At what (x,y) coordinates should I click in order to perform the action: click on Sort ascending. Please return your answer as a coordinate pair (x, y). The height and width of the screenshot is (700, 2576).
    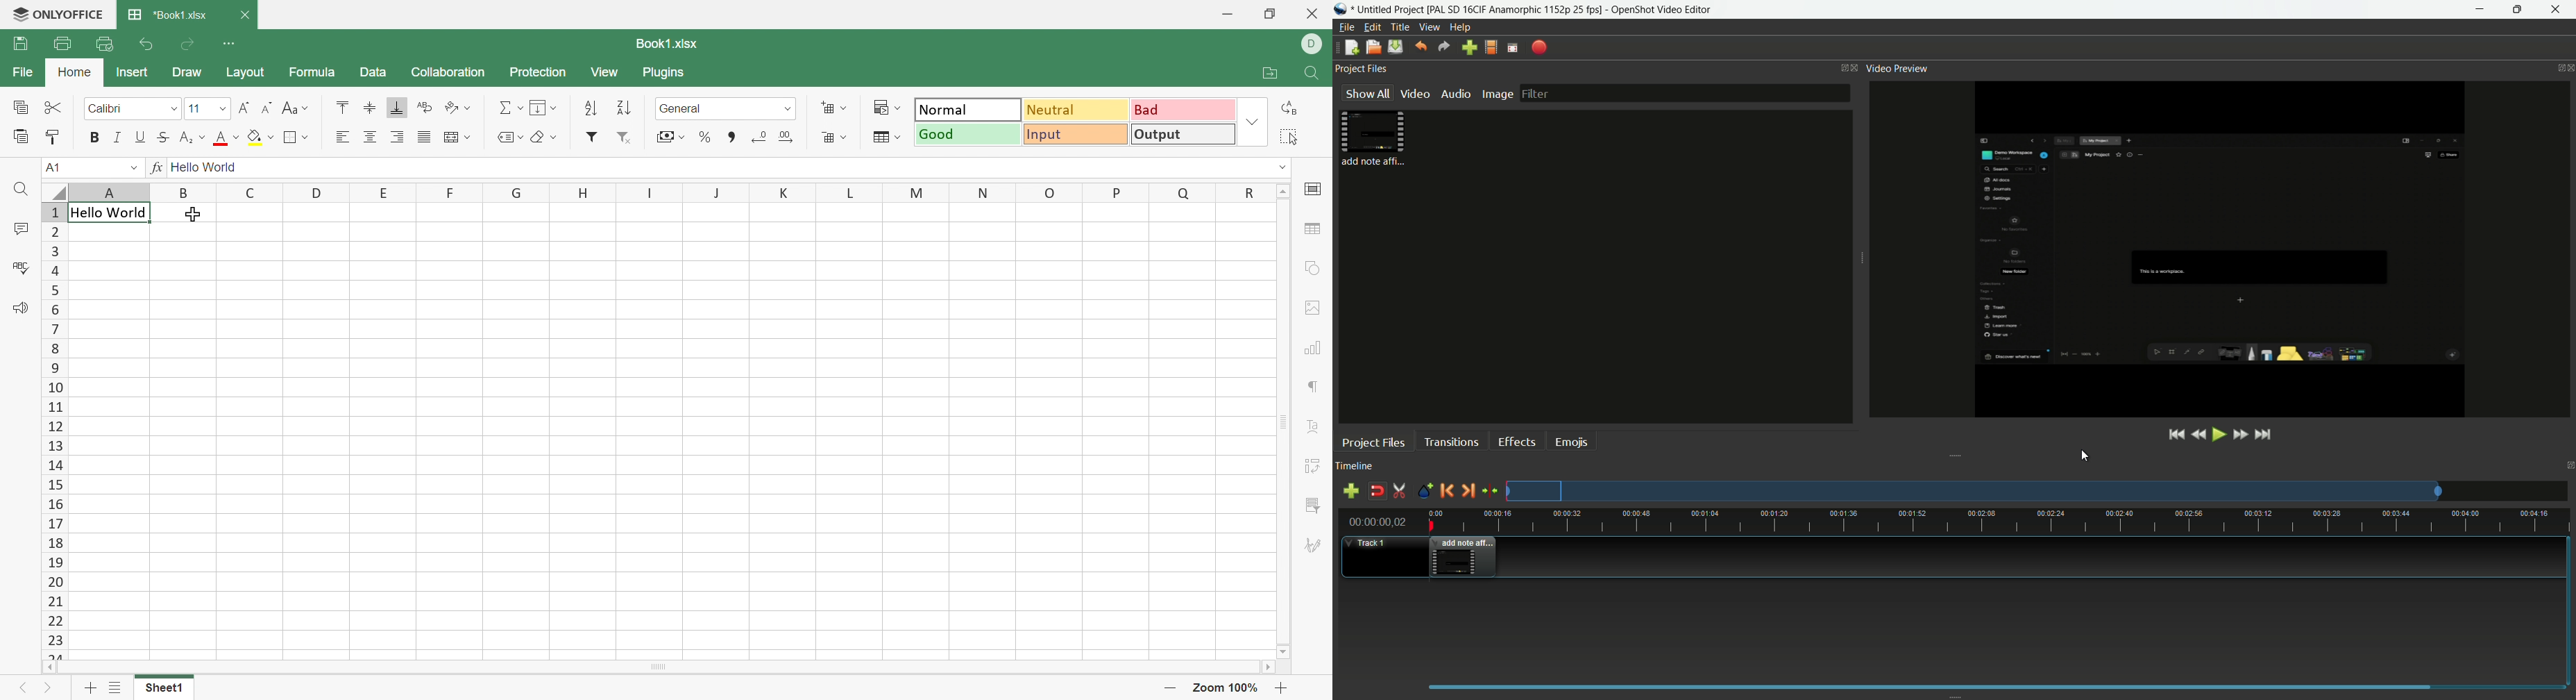
    Looking at the image, I should click on (591, 108).